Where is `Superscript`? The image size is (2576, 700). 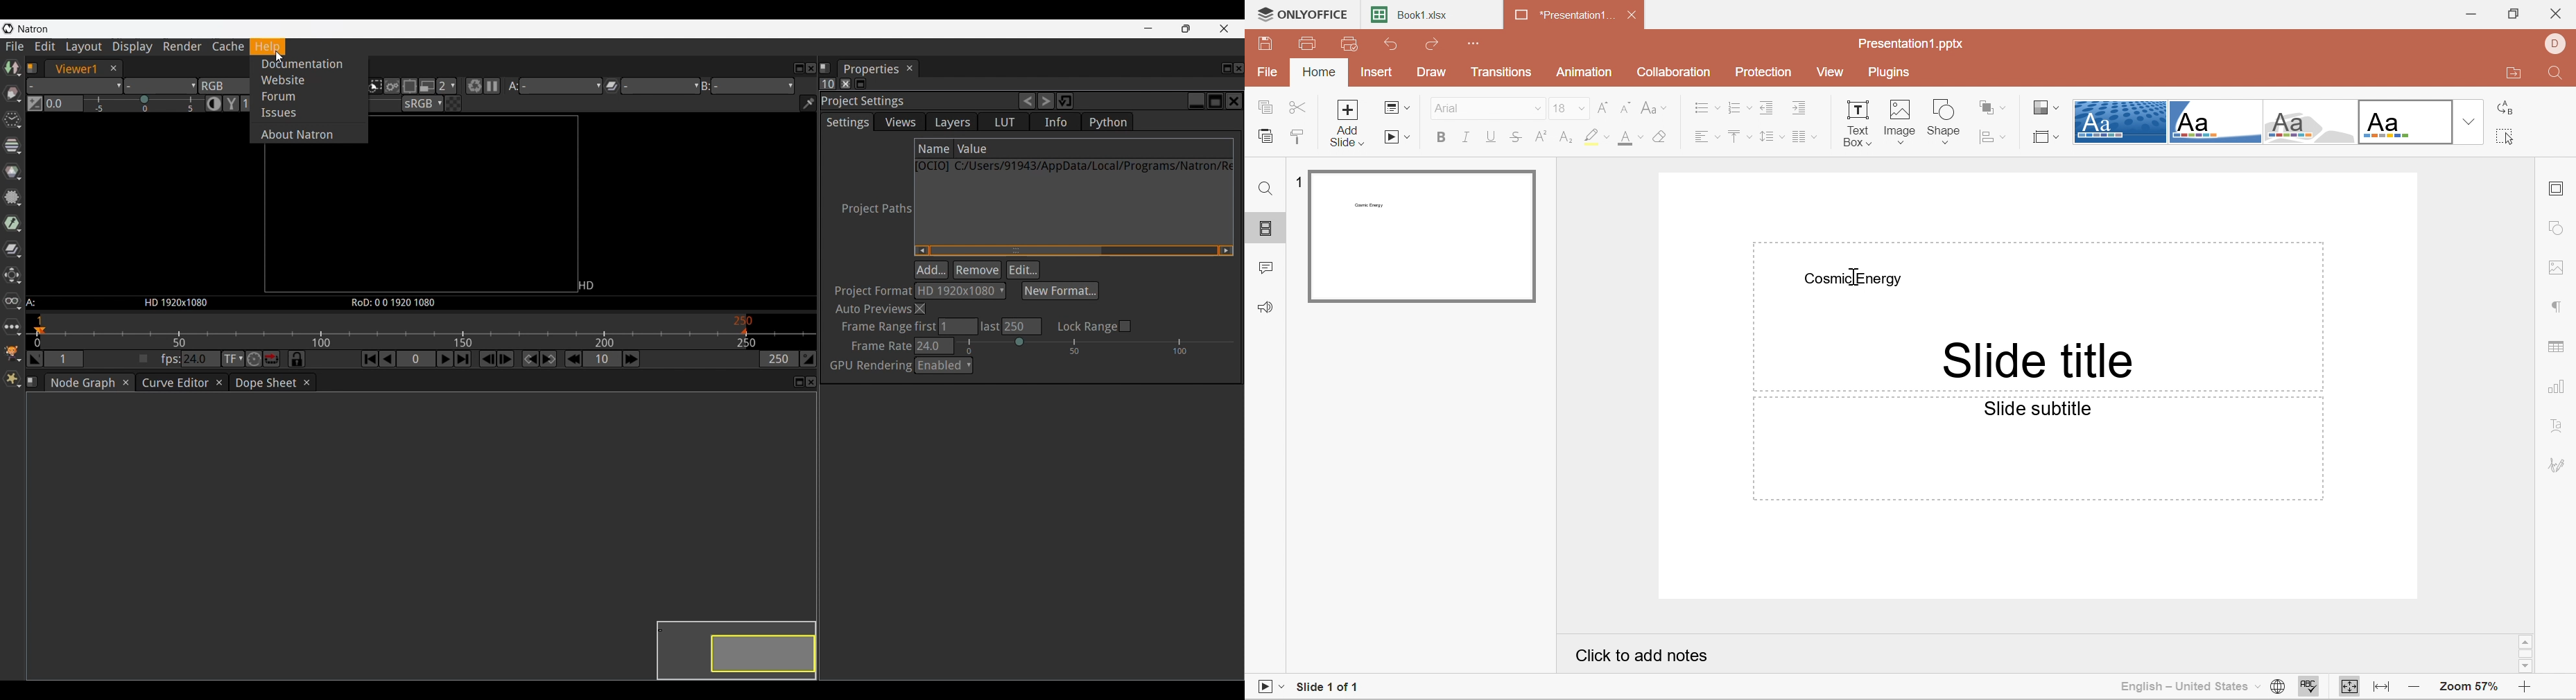
Superscript is located at coordinates (1541, 137).